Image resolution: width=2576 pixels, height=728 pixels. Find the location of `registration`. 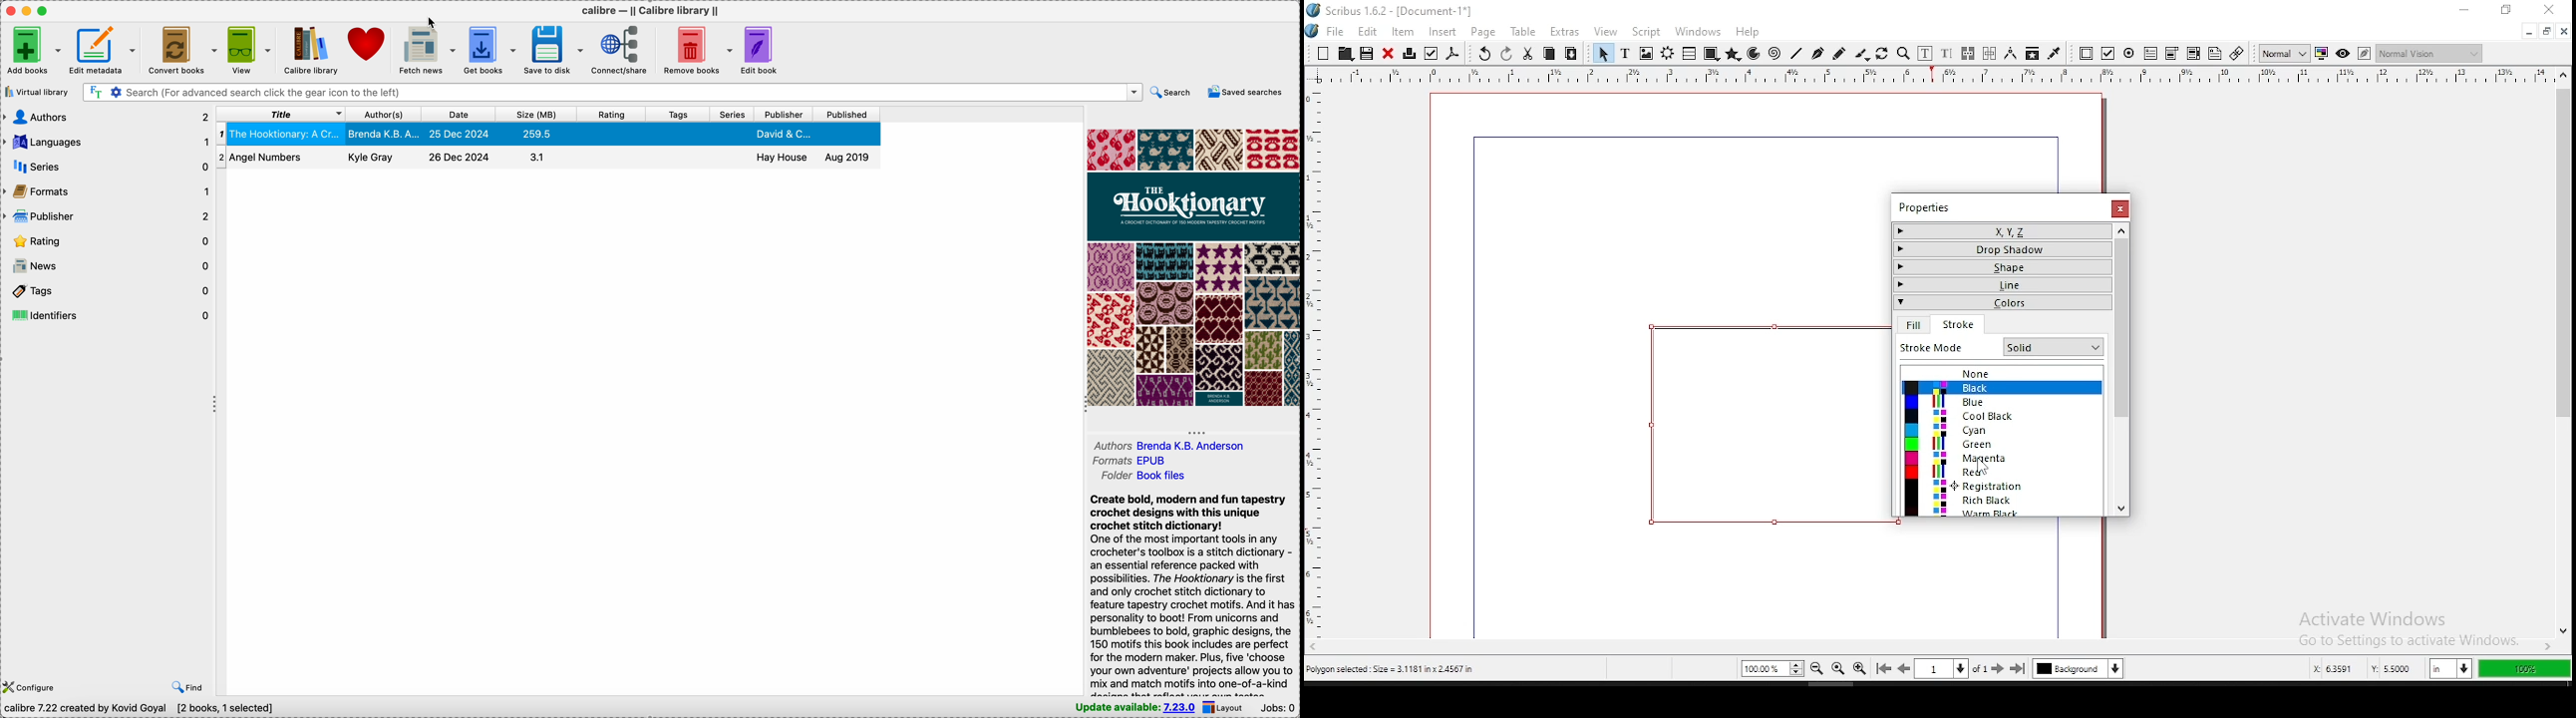

registration is located at coordinates (2002, 486).